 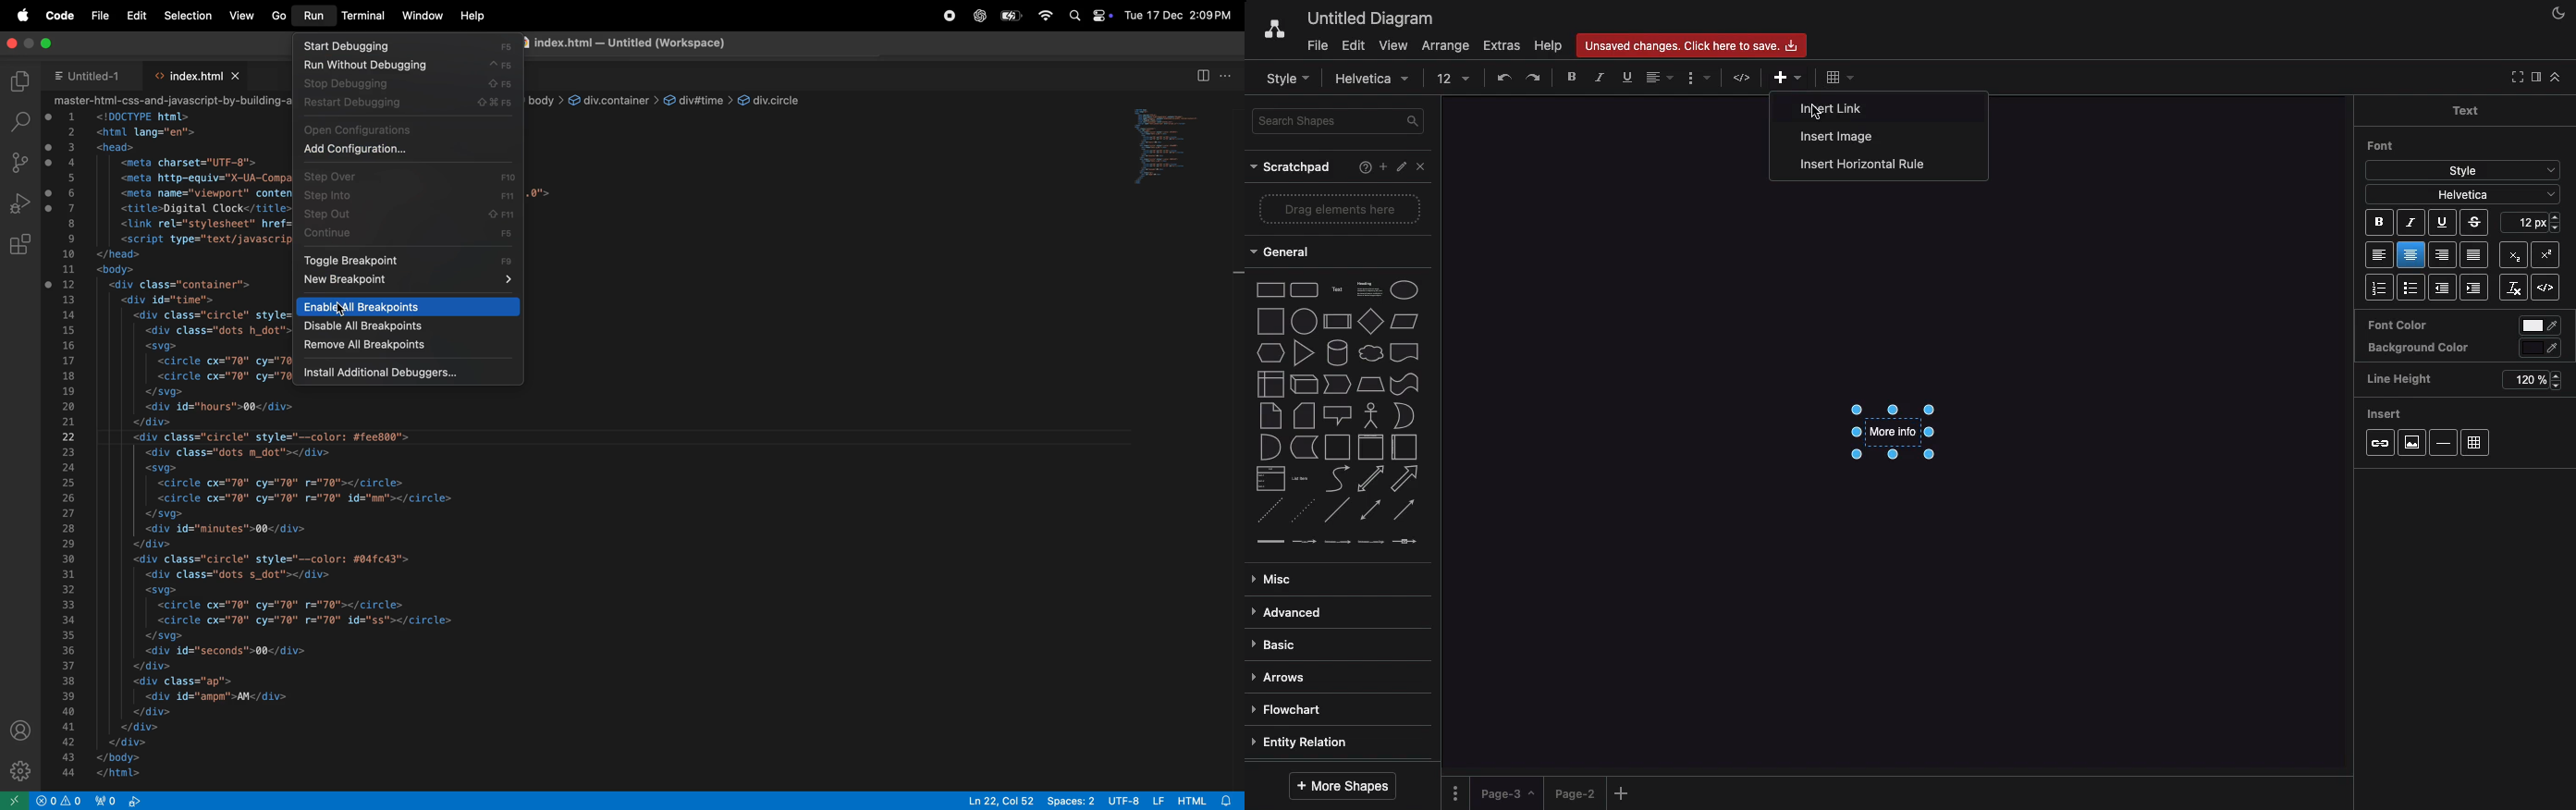 What do you see at coordinates (2412, 255) in the screenshot?
I see `Center aligned` at bounding box center [2412, 255].